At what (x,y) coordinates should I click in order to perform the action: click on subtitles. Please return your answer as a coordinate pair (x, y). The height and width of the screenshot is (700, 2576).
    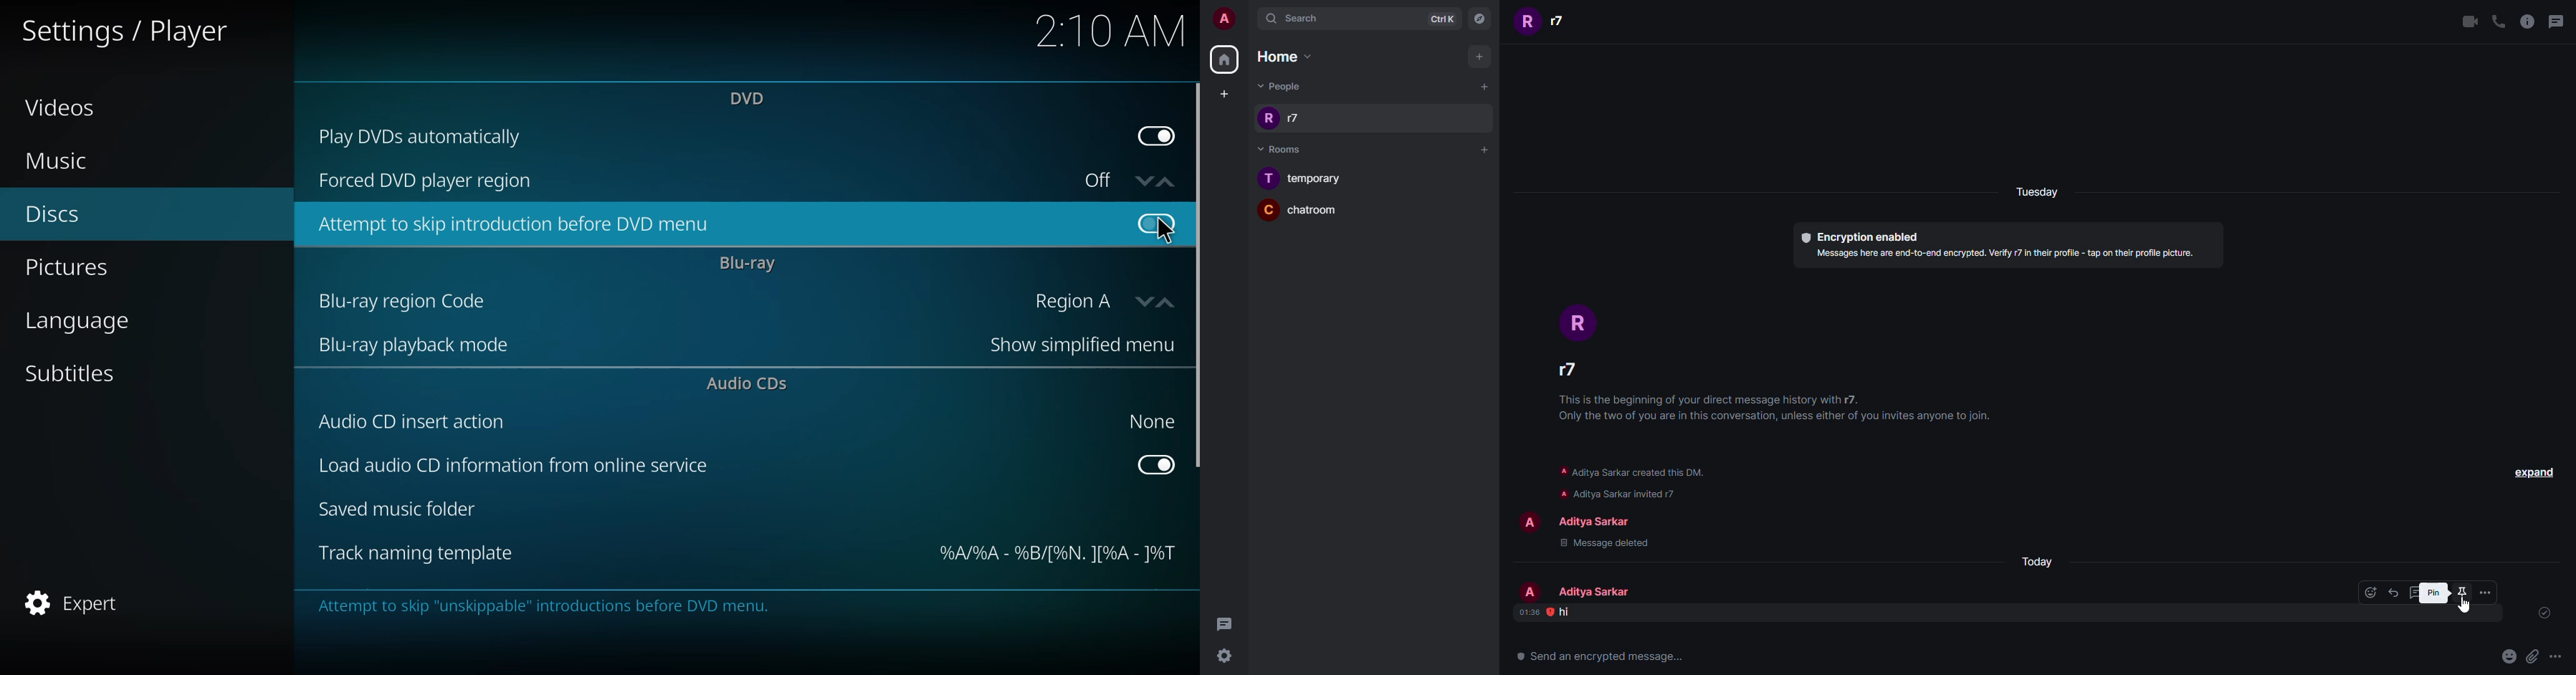
    Looking at the image, I should click on (74, 376).